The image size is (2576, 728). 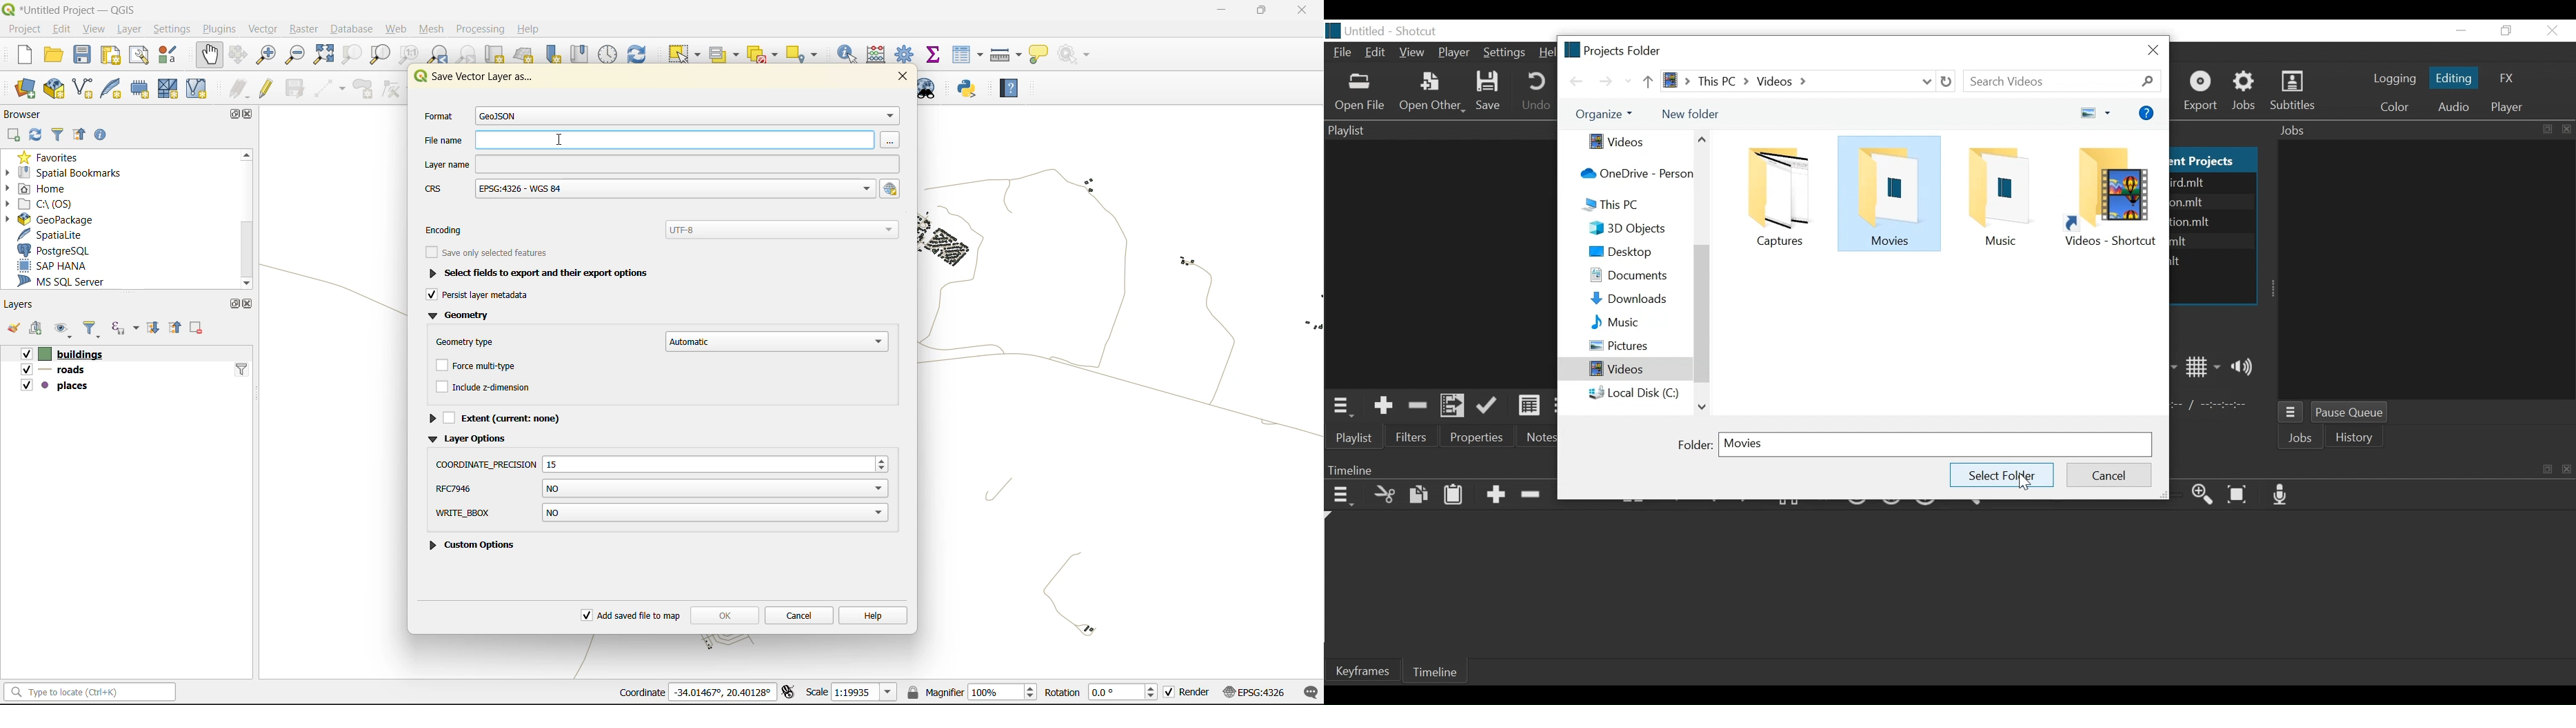 I want to click on view, so click(x=2094, y=112).